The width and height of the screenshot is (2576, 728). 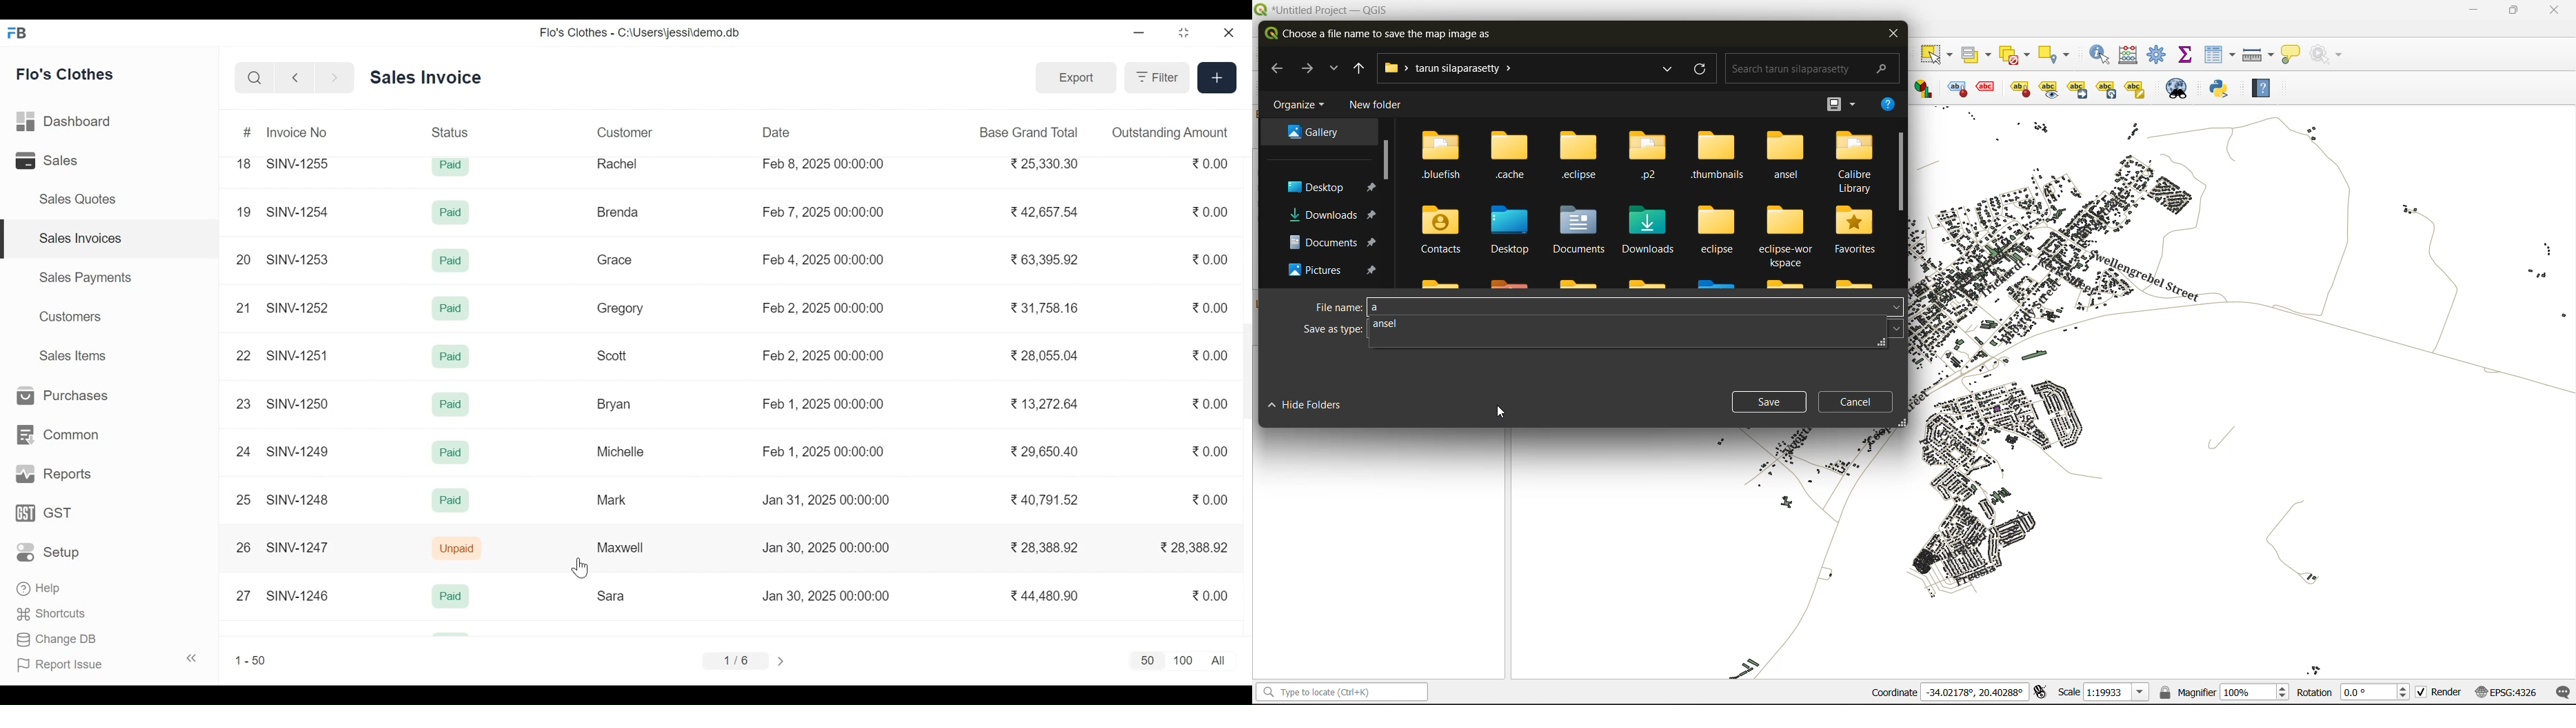 I want to click on next, so click(x=1310, y=68).